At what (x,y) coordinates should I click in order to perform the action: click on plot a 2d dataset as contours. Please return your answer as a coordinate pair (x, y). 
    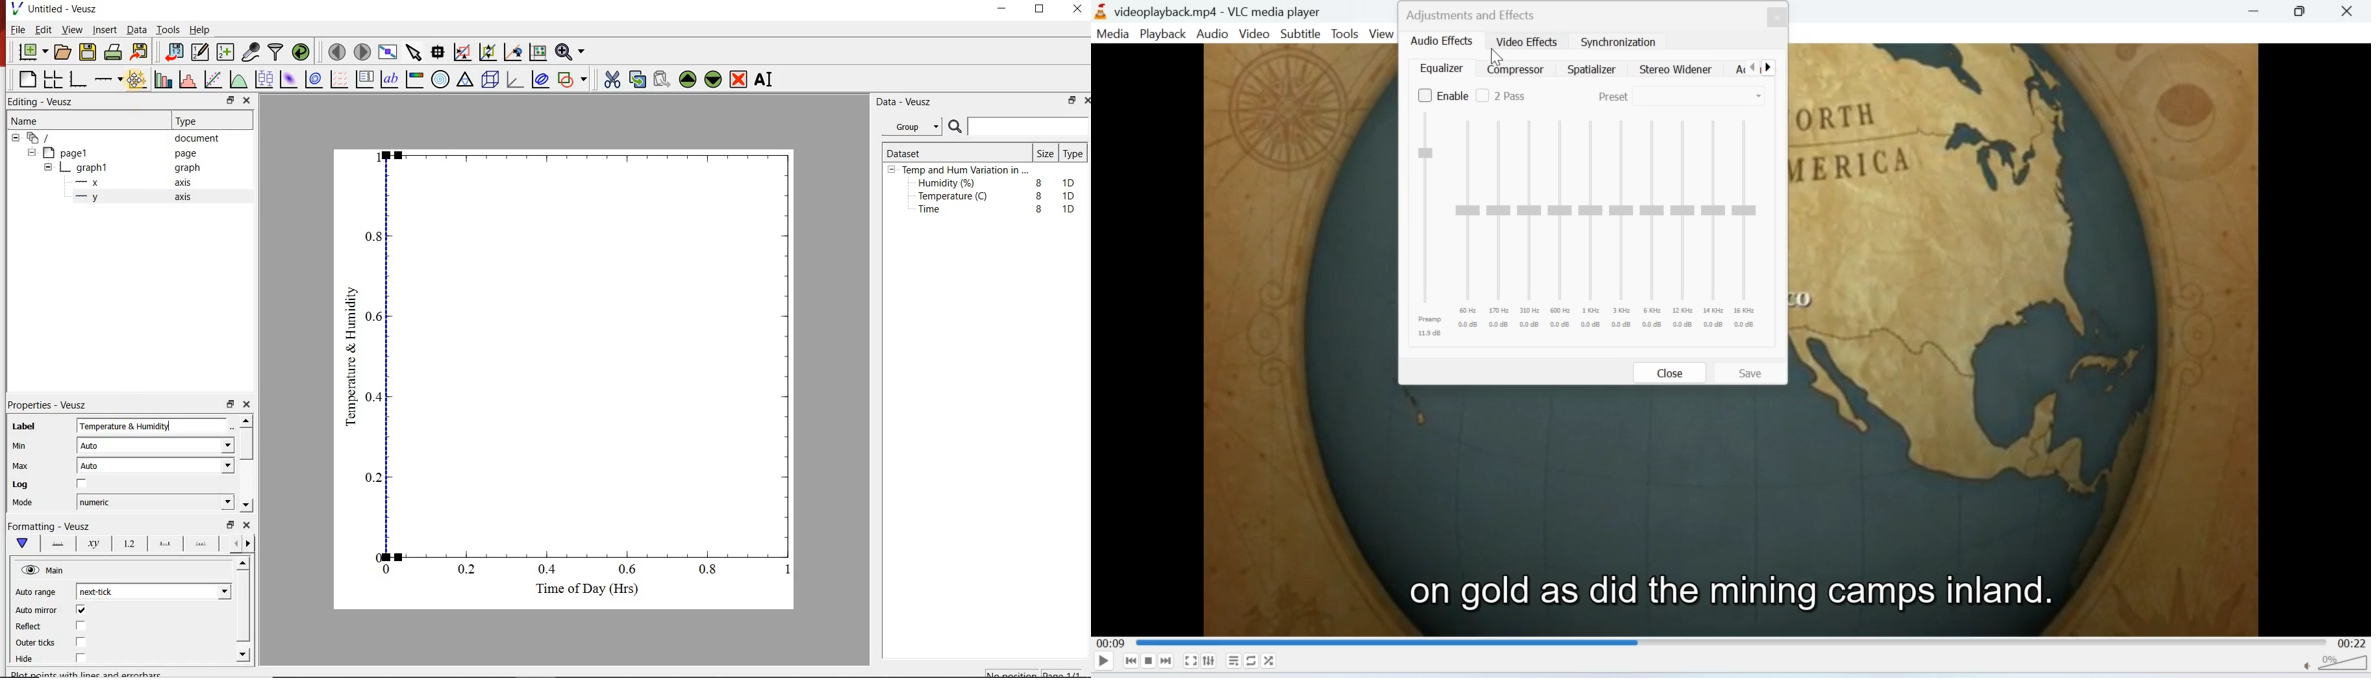
    Looking at the image, I should click on (317, 80).